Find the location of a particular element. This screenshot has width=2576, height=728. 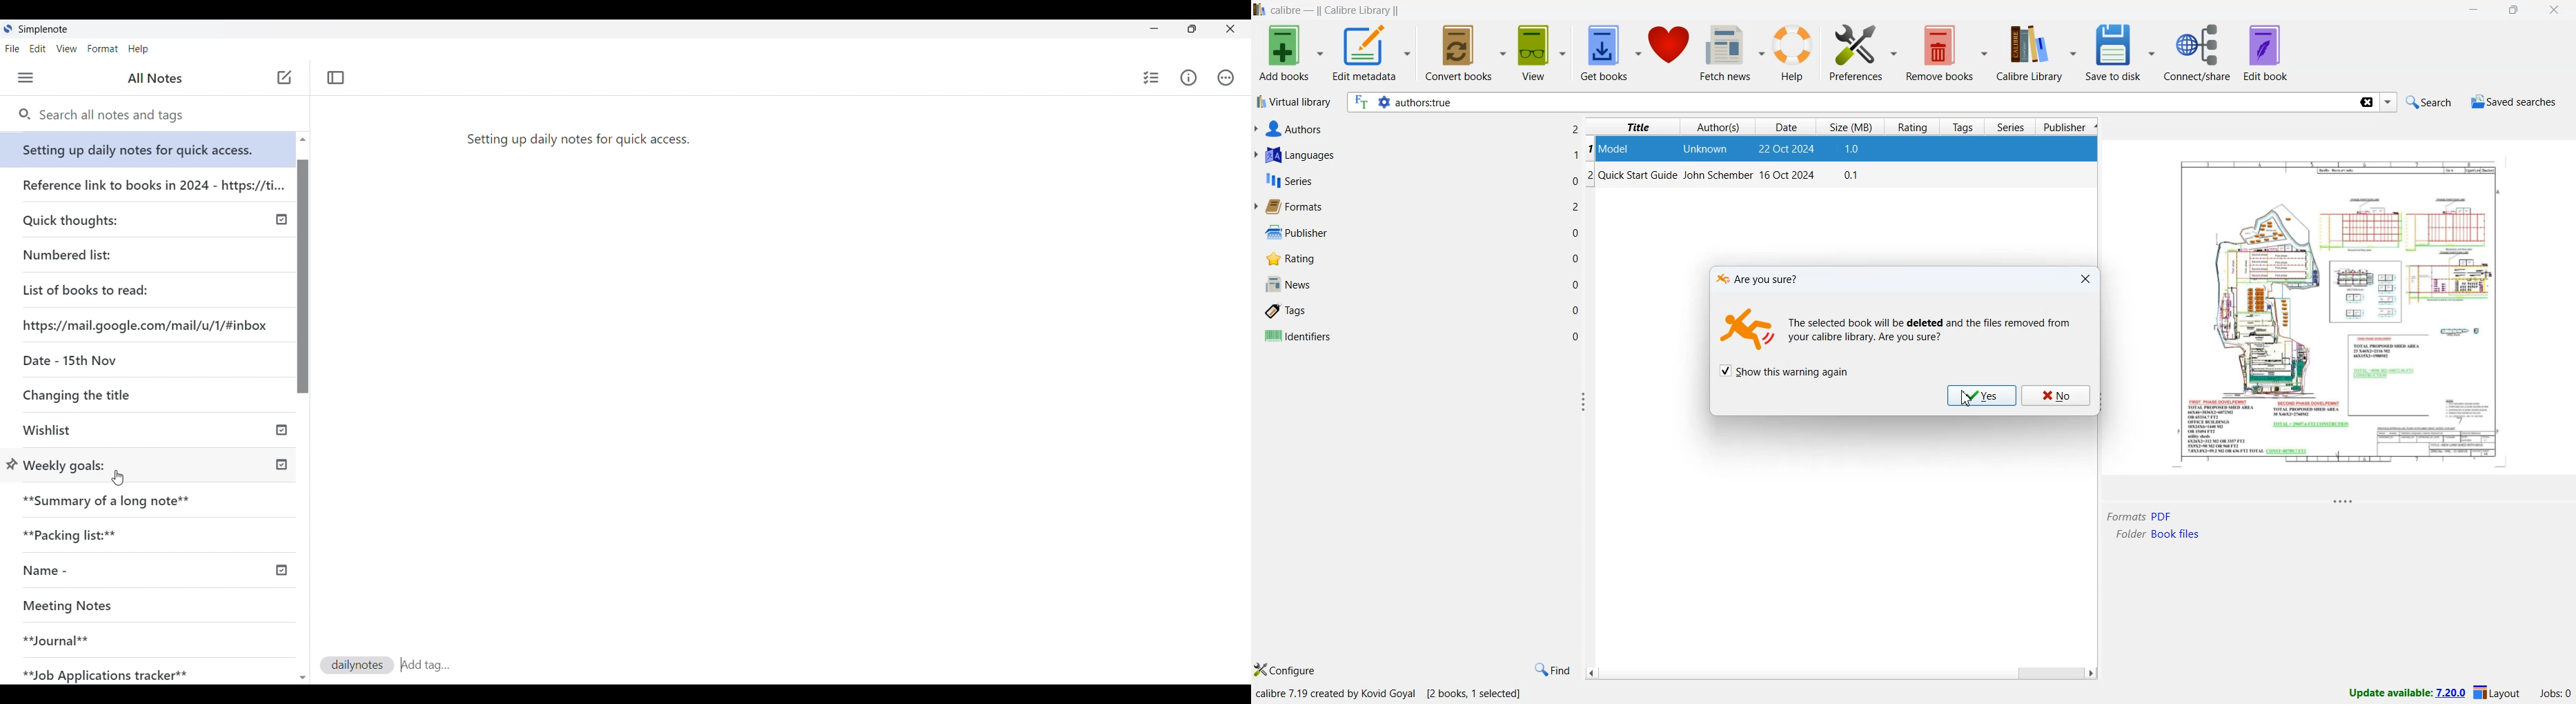

0 is located at coordinates (1577, 257).